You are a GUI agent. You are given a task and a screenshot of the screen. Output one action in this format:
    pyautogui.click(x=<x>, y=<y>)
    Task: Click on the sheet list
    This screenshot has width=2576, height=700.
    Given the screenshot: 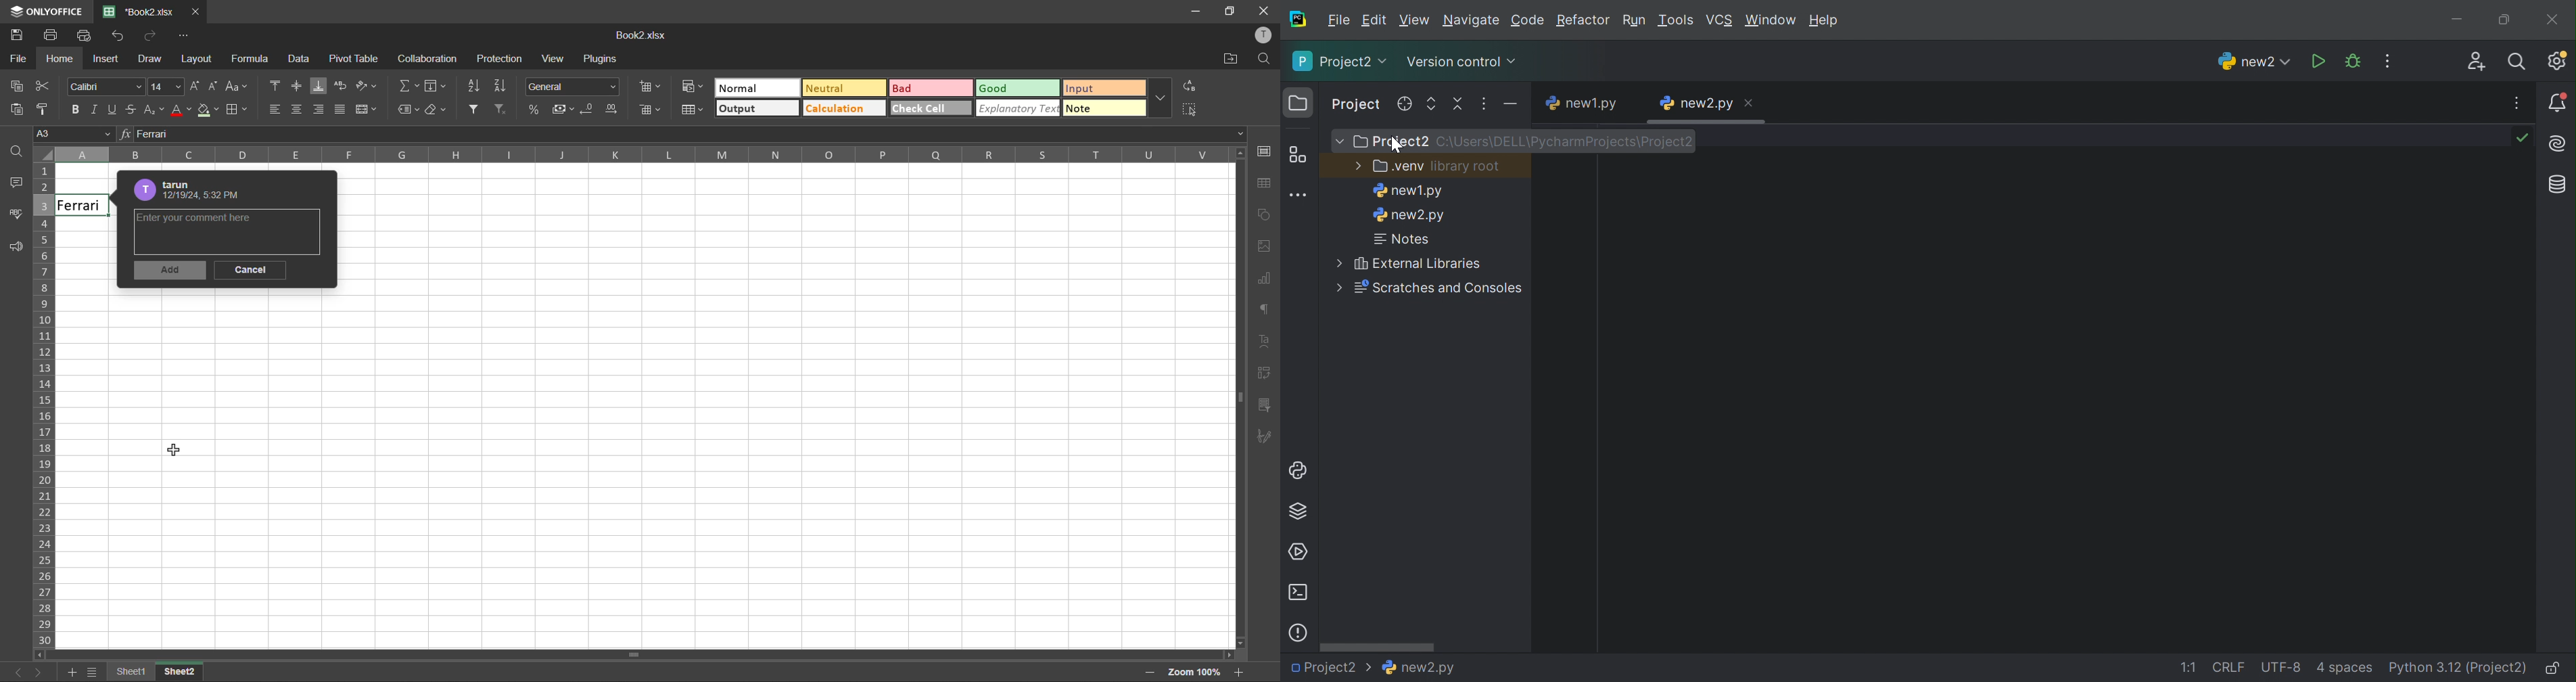 What is the action you would take?
    pyautogui.click(x=91, y=673)
    